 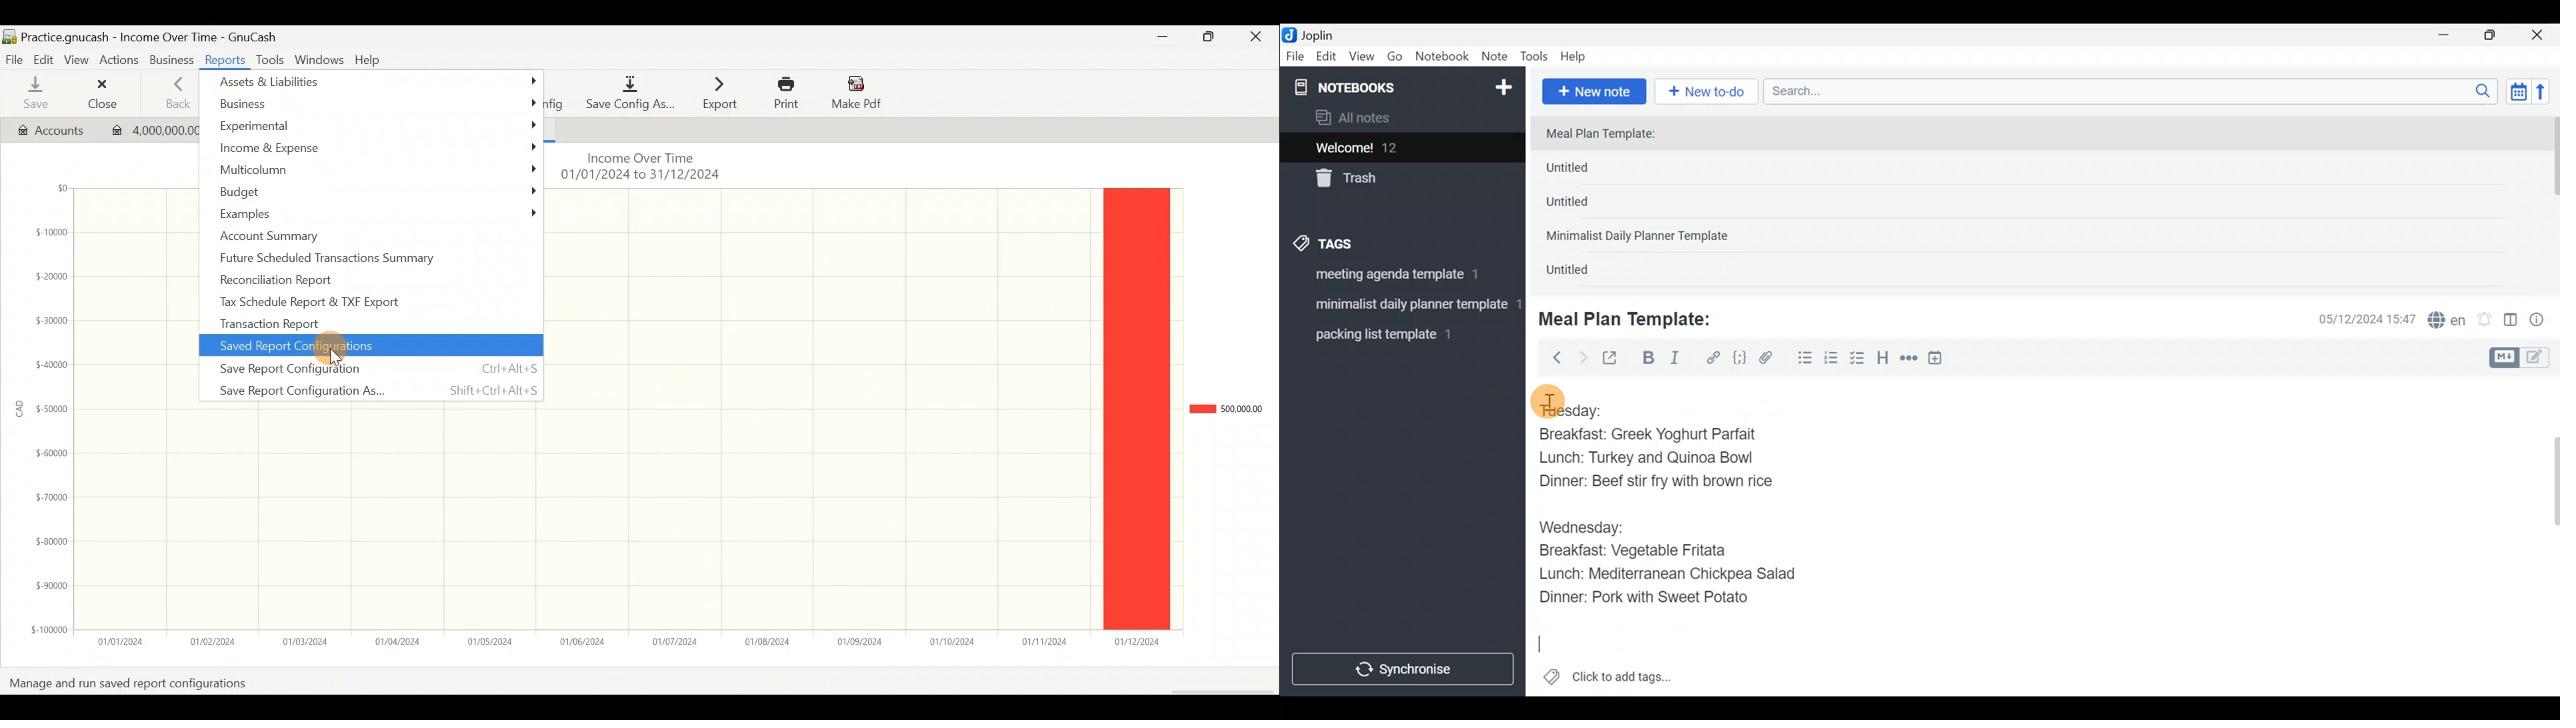 I want to click on Toggle sort order, so click(x=2518, y=92).